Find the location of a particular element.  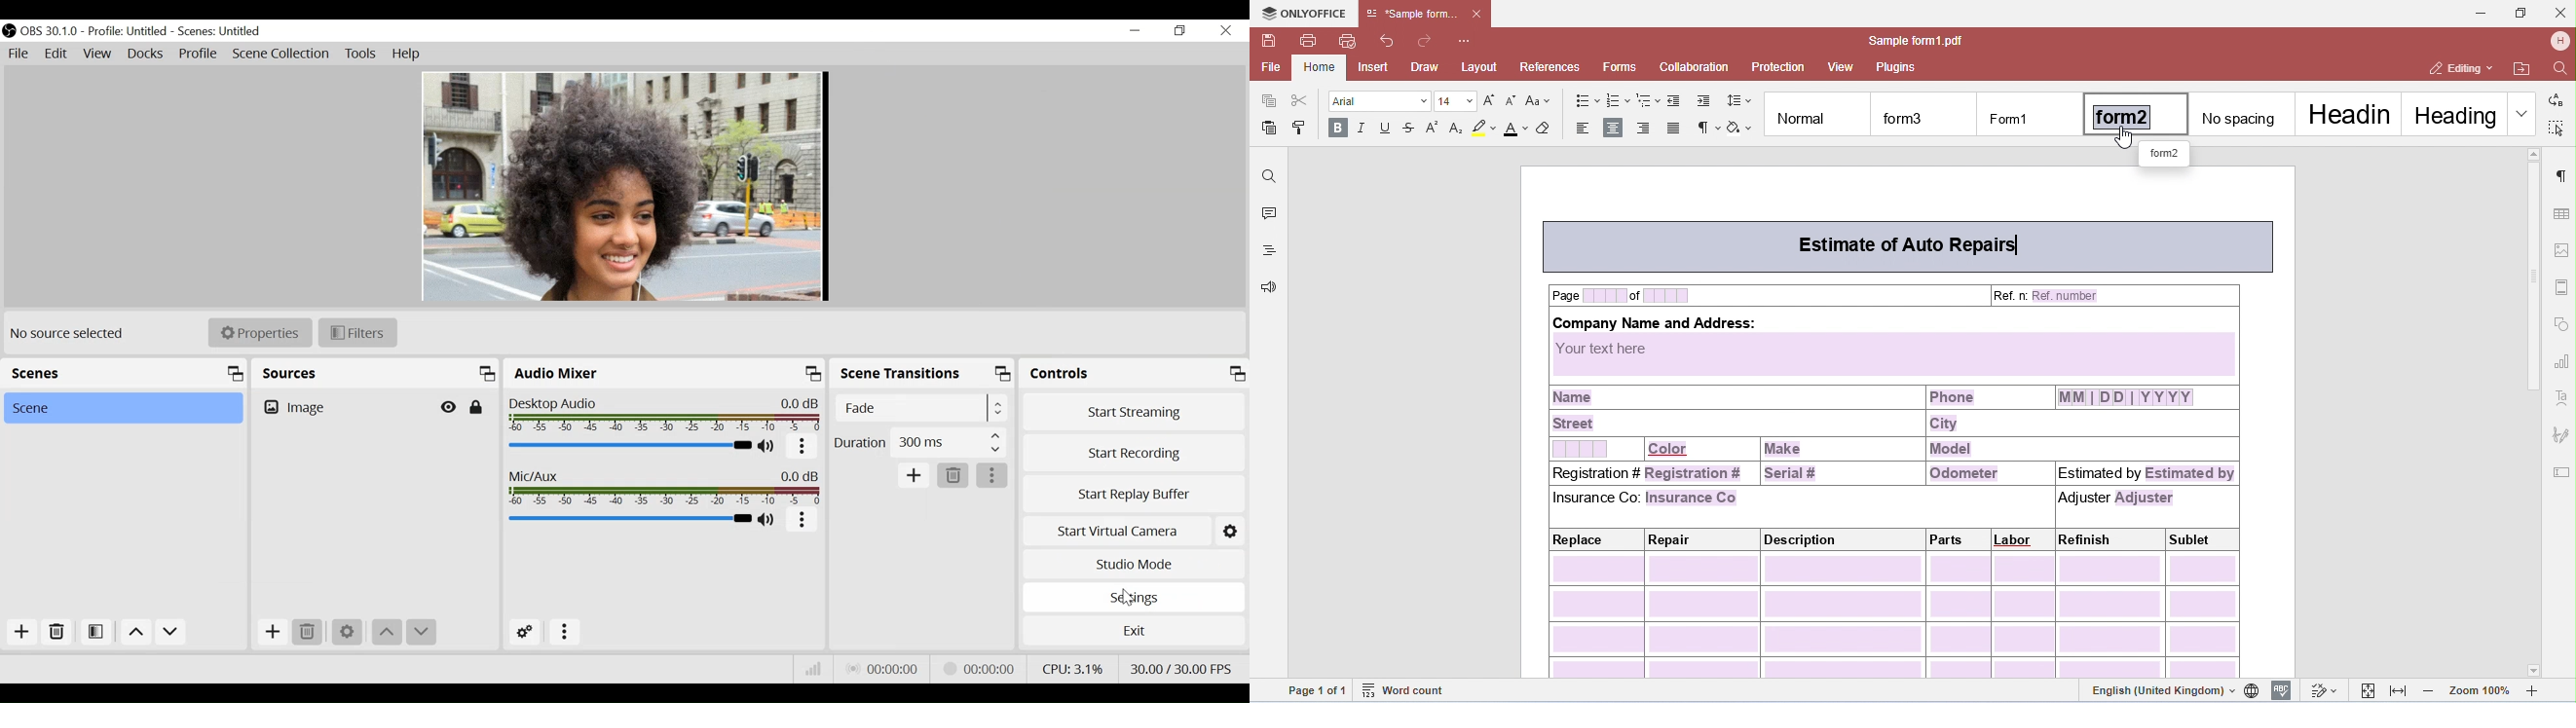

Move up is located at coordinates (136, 633).